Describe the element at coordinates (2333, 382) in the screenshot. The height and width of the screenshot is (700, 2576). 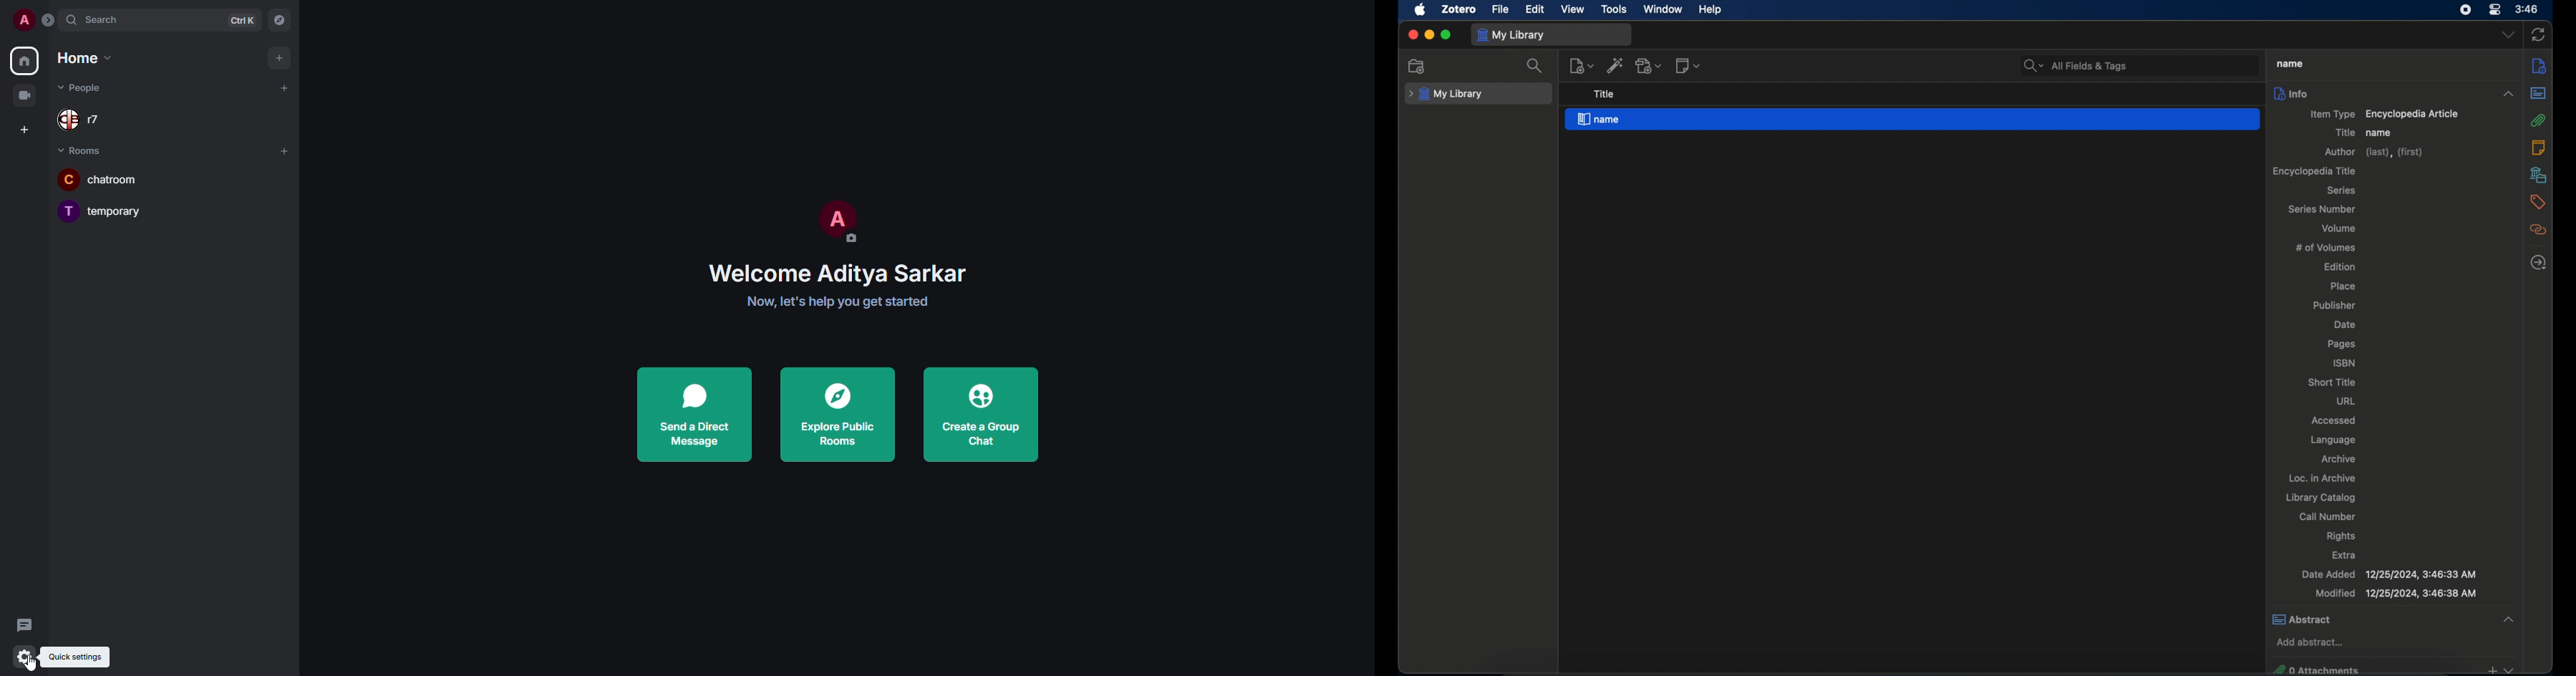
I see `short title` at that location.